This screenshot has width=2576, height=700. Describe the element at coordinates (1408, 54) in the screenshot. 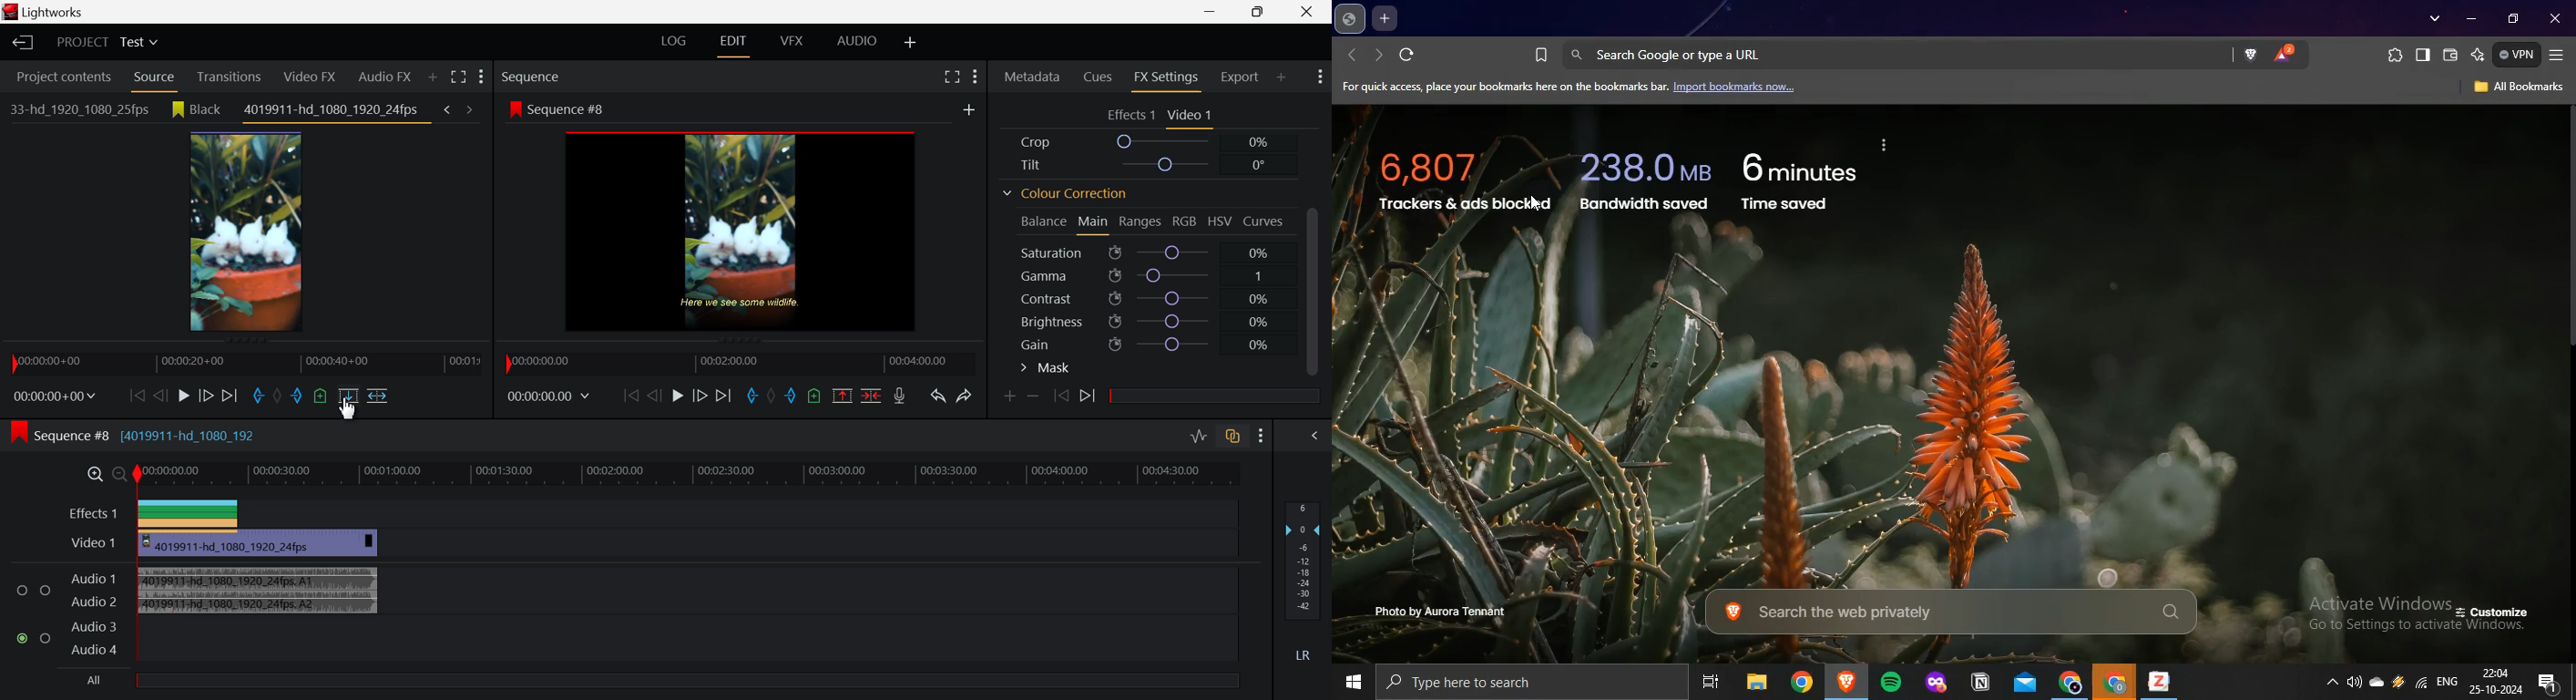

I see `refresh` at that location.